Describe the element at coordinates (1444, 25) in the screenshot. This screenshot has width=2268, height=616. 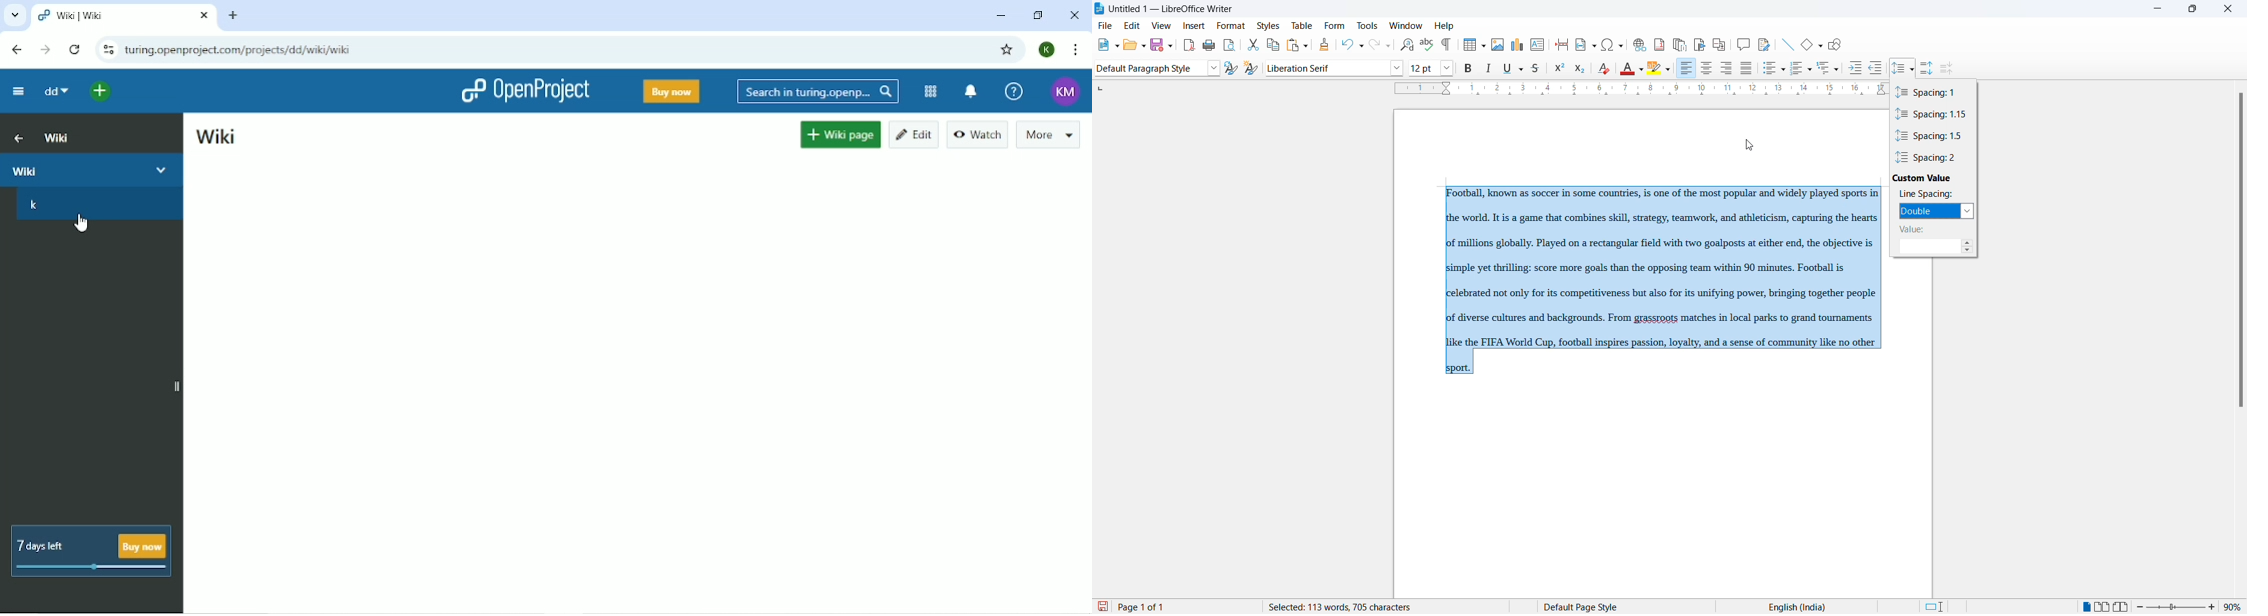
I see `help` at that location.